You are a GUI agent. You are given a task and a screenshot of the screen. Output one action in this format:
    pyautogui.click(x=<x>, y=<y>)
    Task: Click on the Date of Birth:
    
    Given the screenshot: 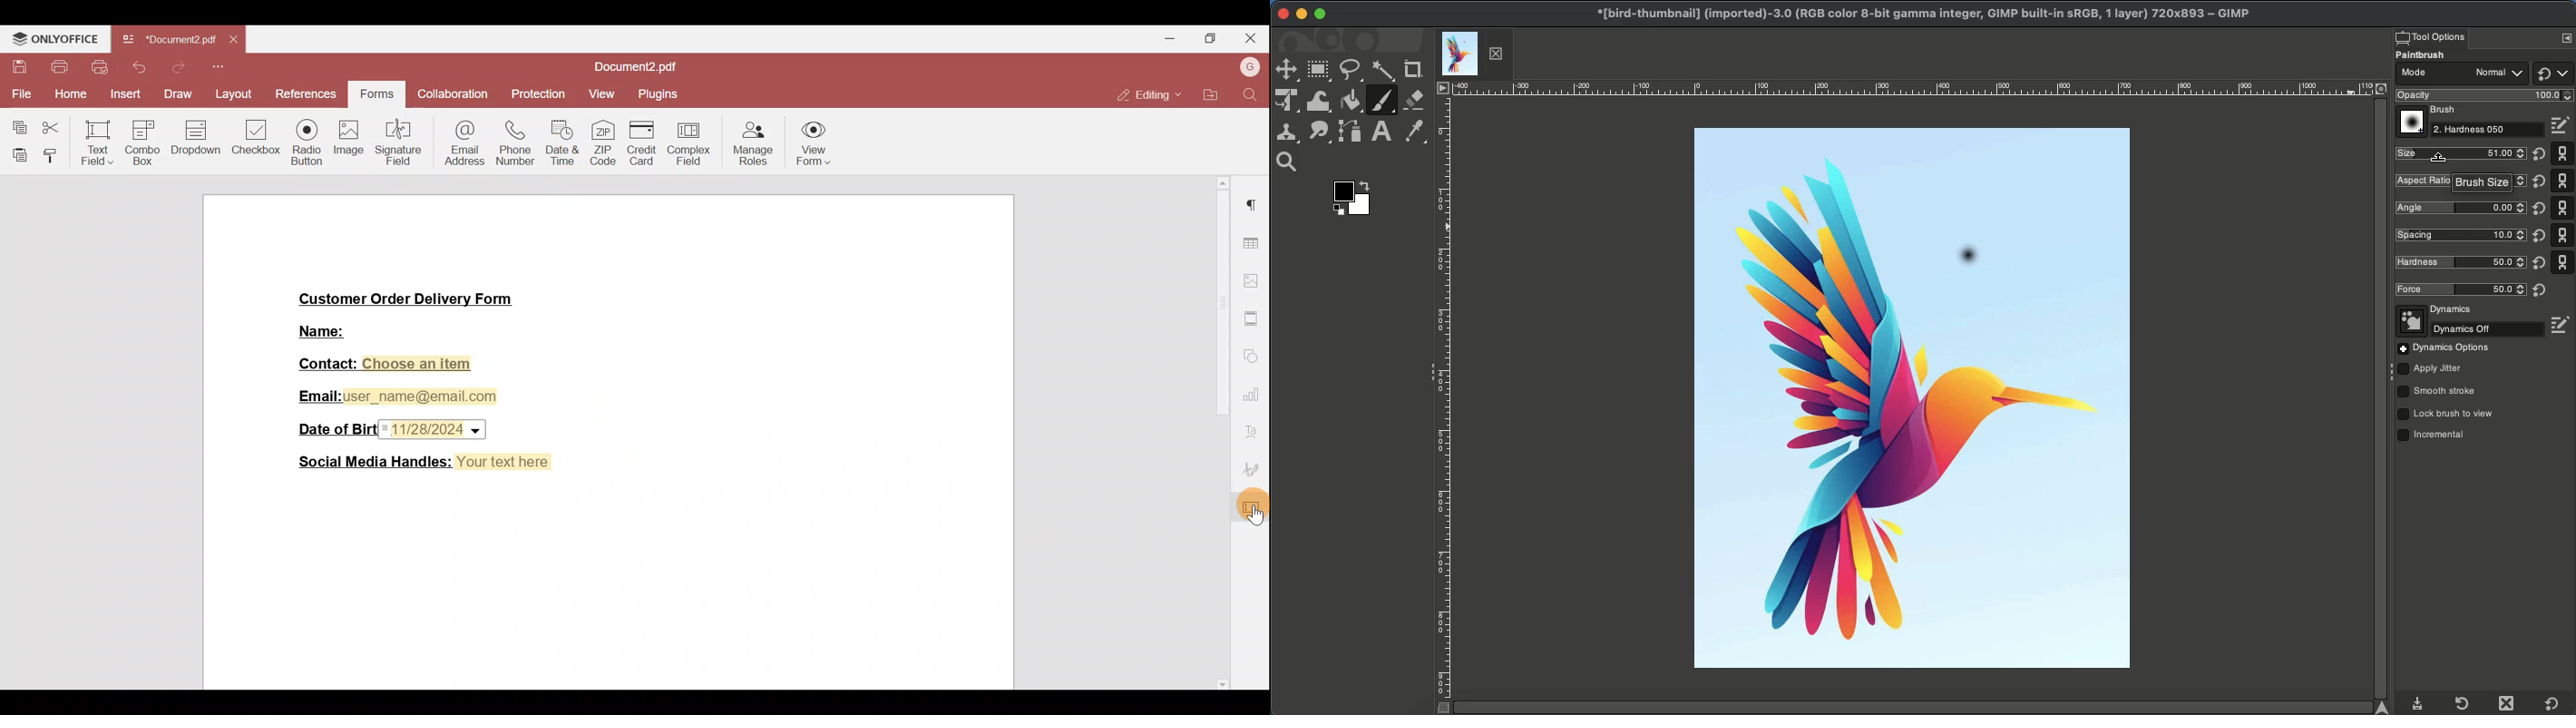 What is the action you would take?
    pyautogui.click(x=335, y=428)
    